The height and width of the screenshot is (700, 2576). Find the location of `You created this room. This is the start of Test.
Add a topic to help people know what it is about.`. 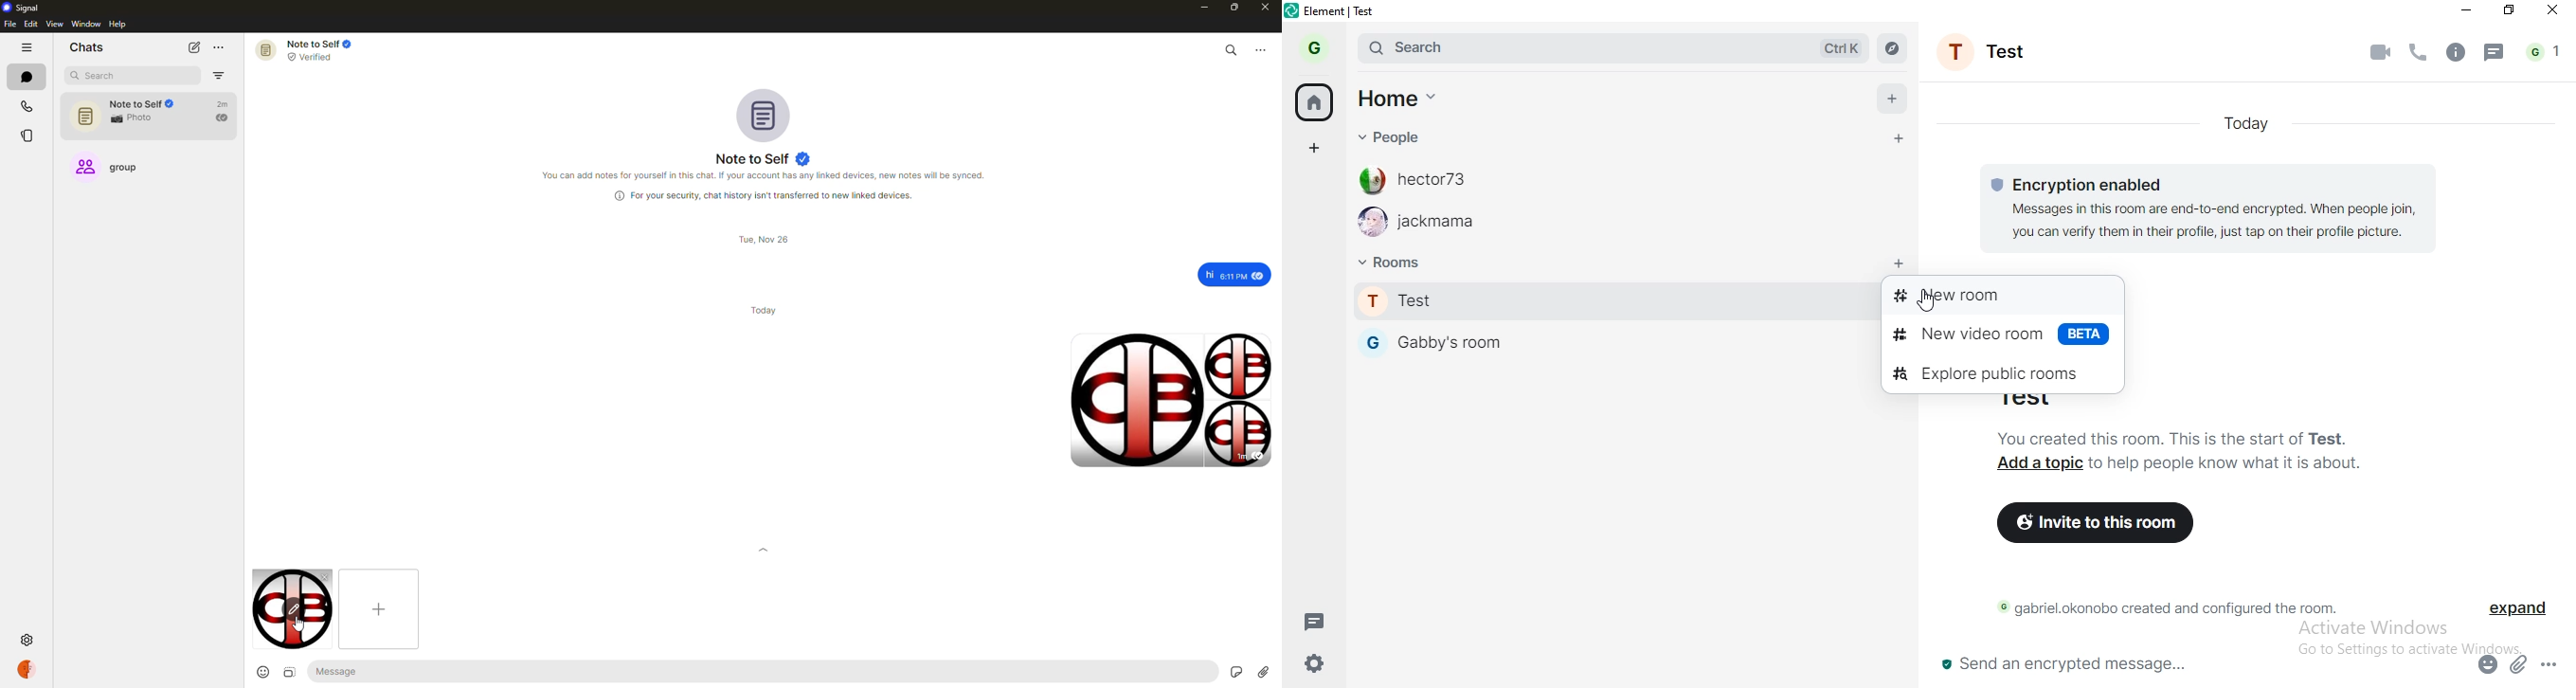

You created this room. This is the start of Test.
Add a topic to help people know what it is about. is located at coordinates (2170, 448).